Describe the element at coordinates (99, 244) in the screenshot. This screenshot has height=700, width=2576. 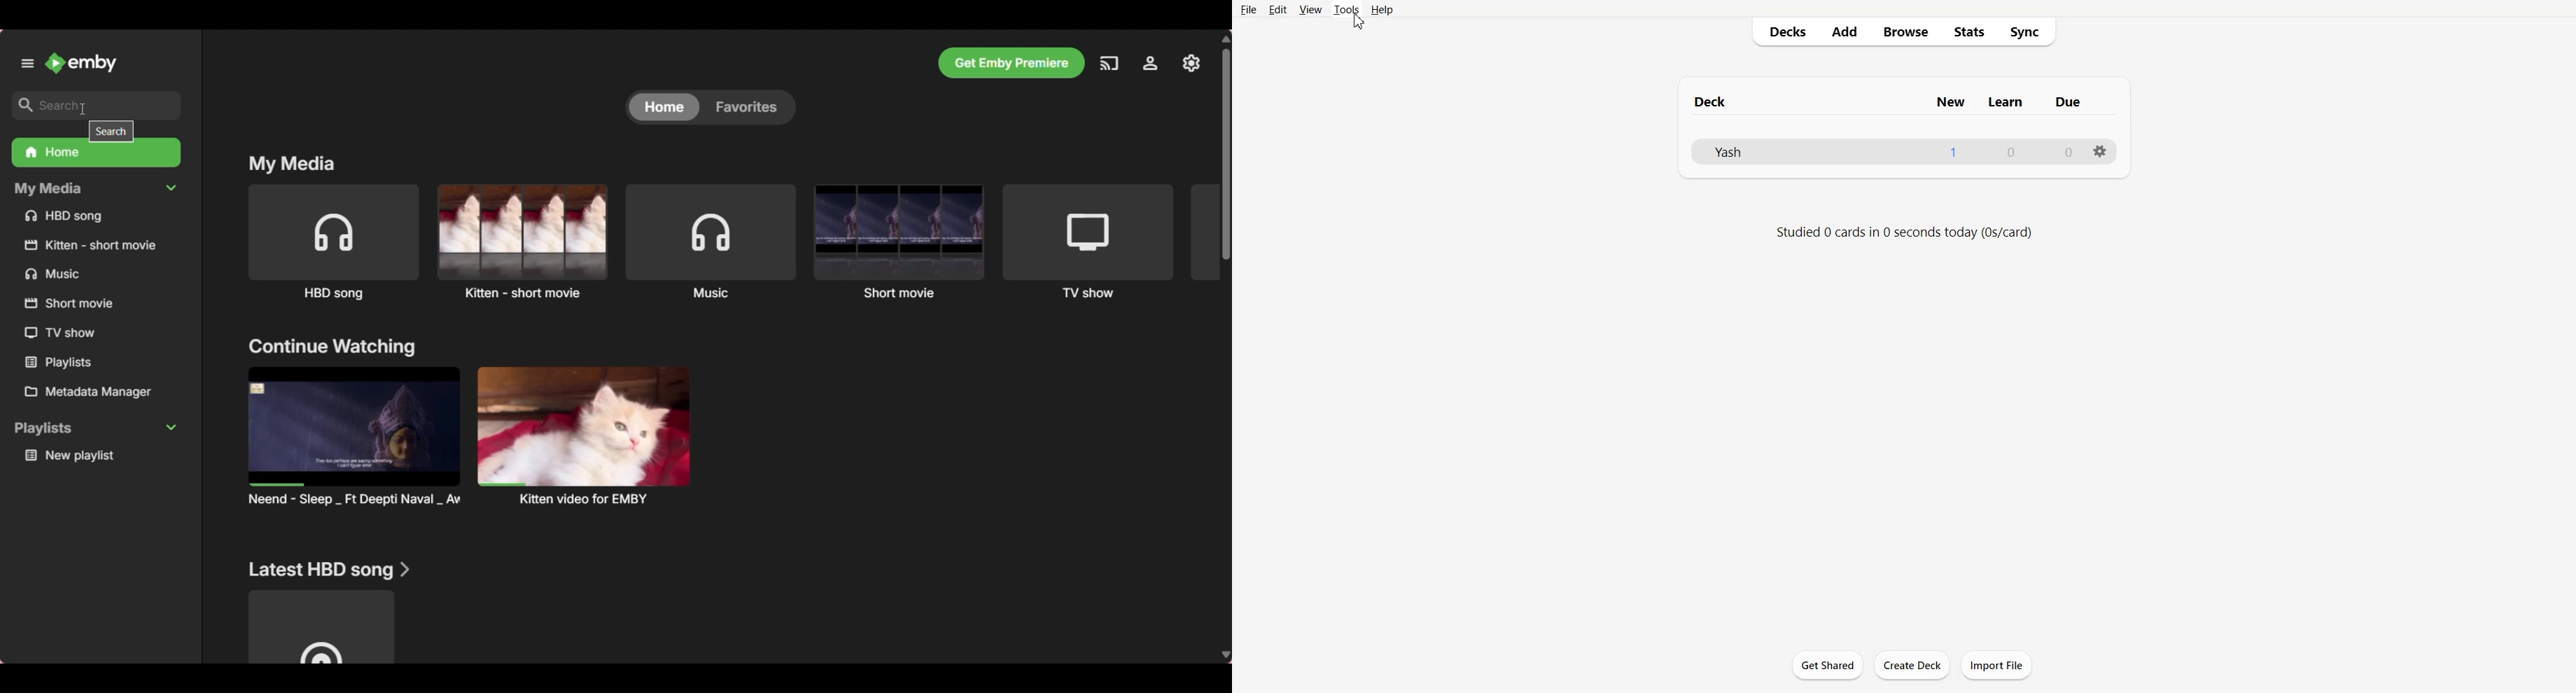
I see `` at that location.